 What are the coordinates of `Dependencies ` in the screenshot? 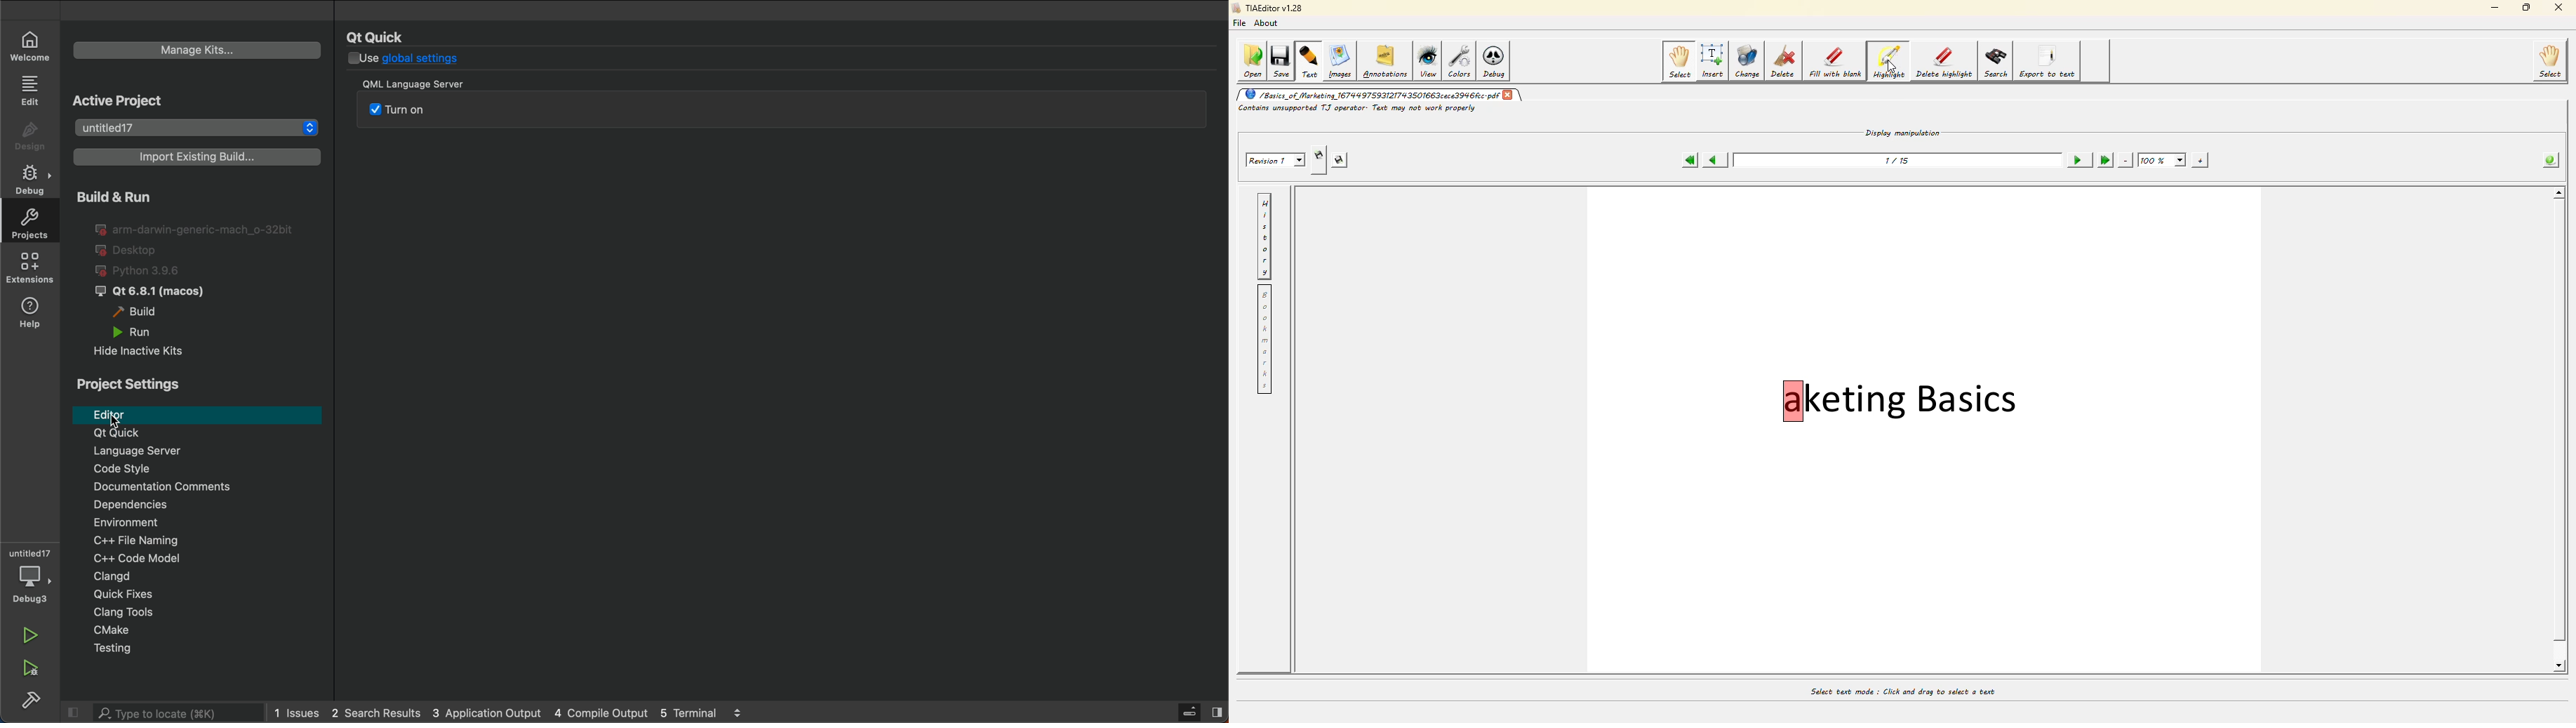 It's located at (211, 507).